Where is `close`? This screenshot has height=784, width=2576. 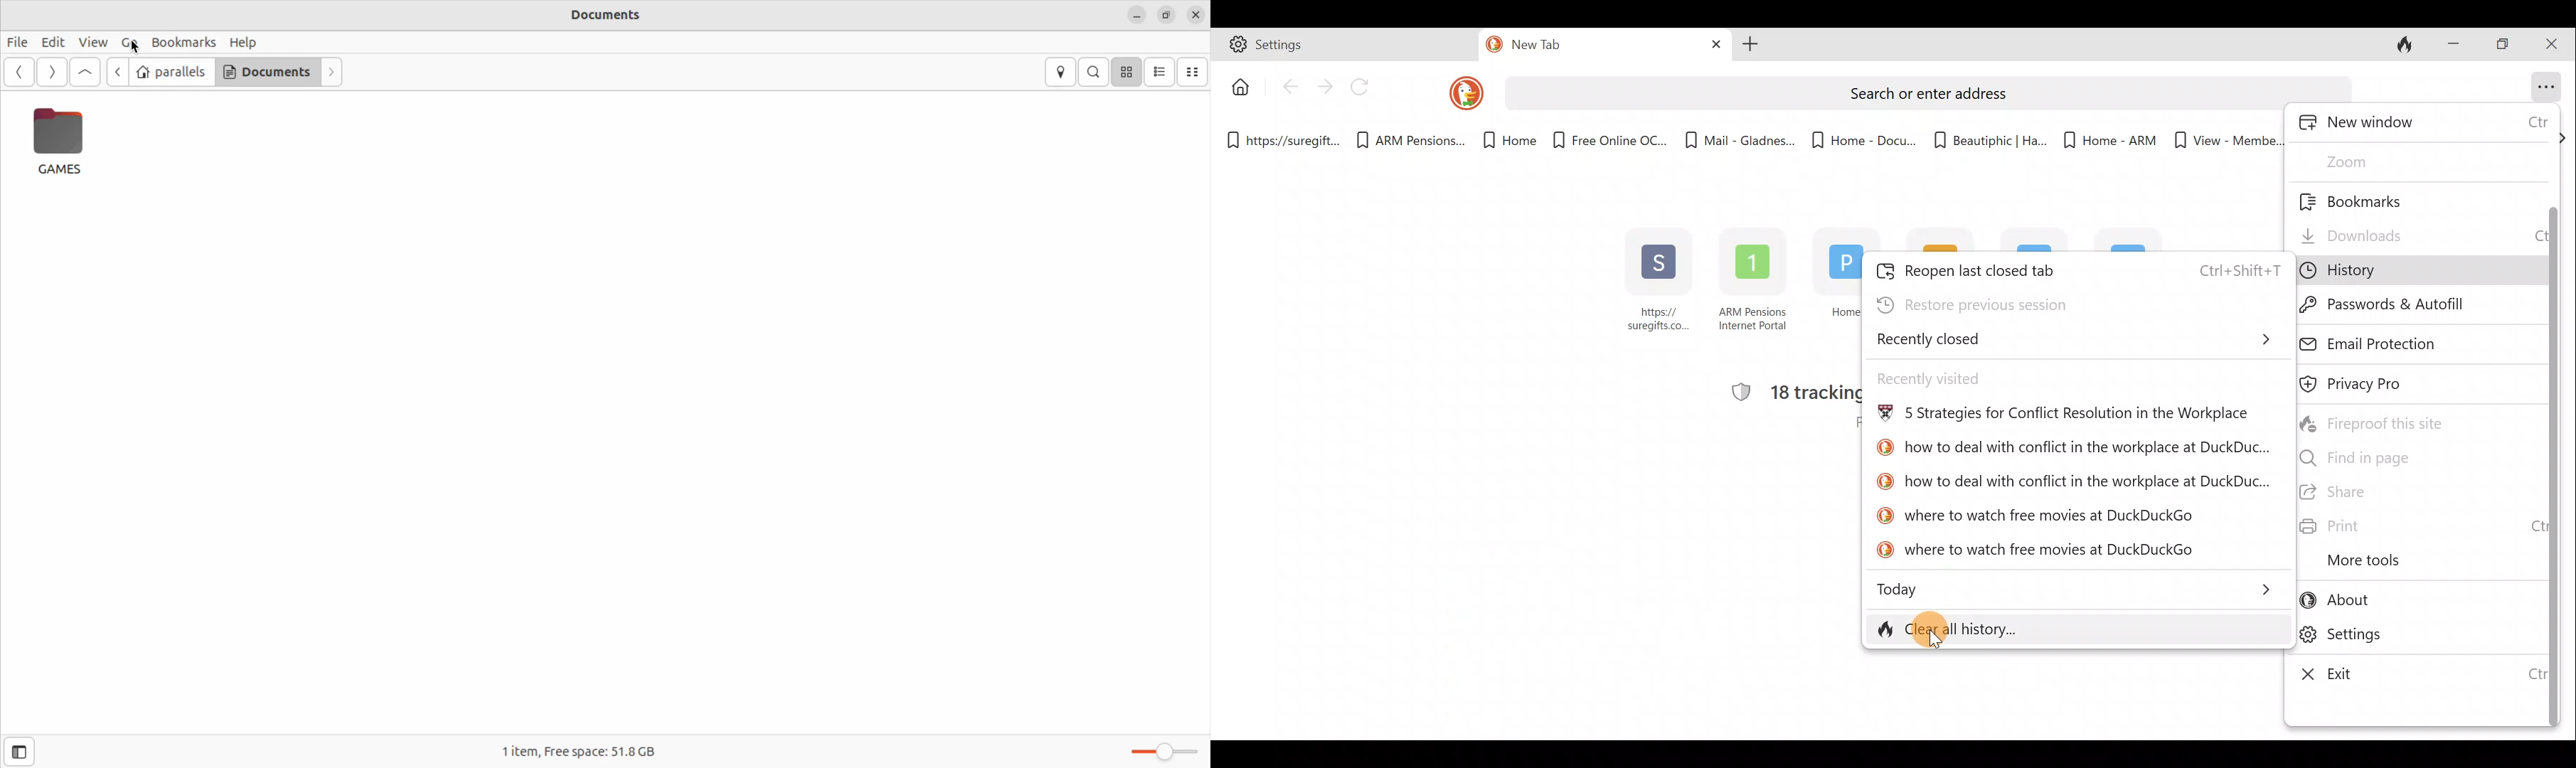 close is located at coordinates (1198, 14).